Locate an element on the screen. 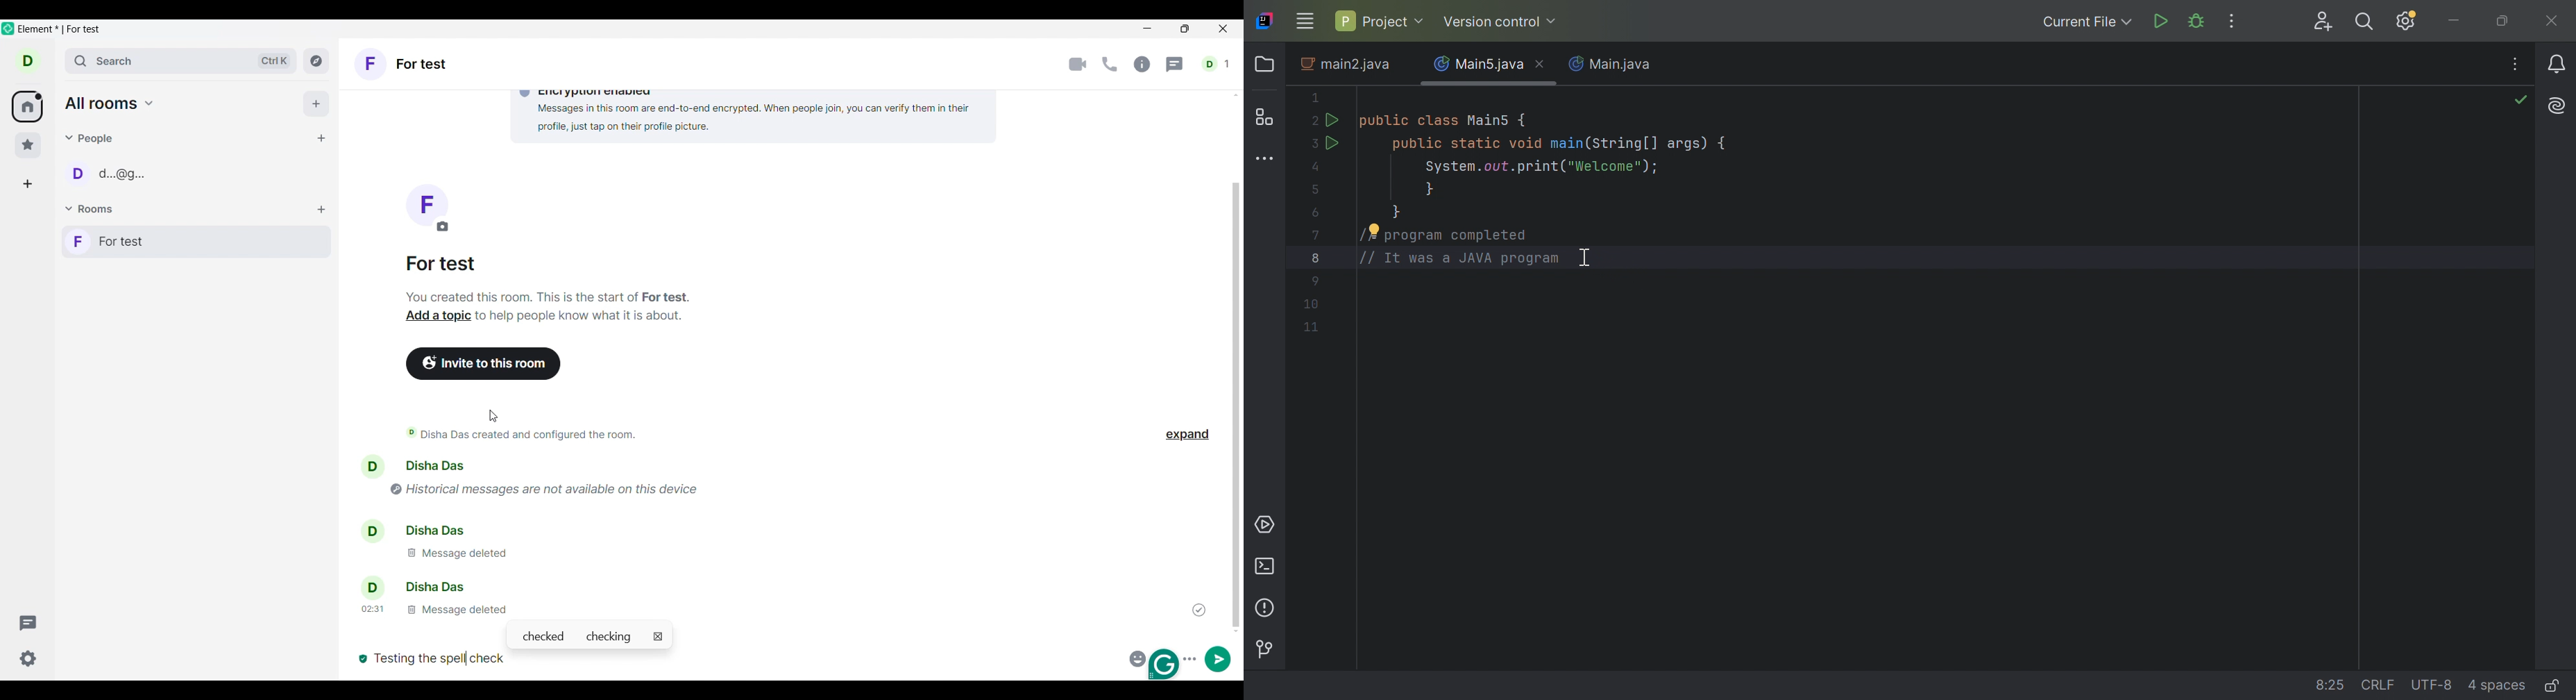 This screenshot has height=700, width=2576. Start chat is located at coordinates (321, 138).